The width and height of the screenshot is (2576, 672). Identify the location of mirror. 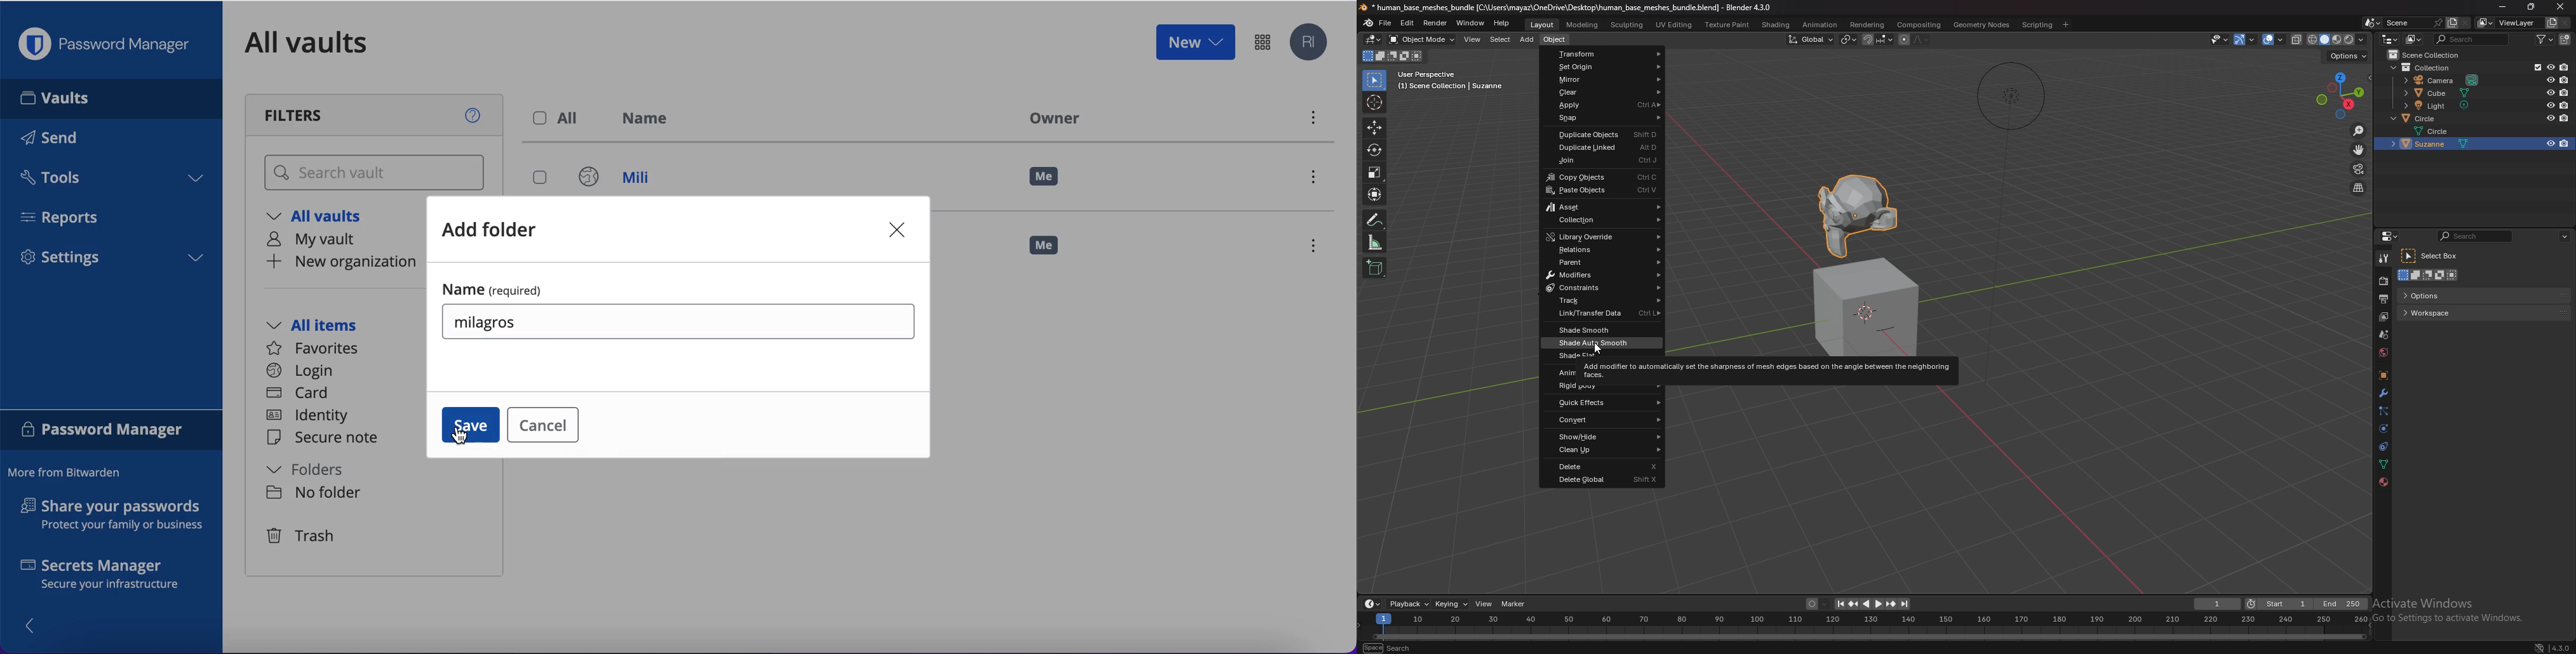
(1603, 79).